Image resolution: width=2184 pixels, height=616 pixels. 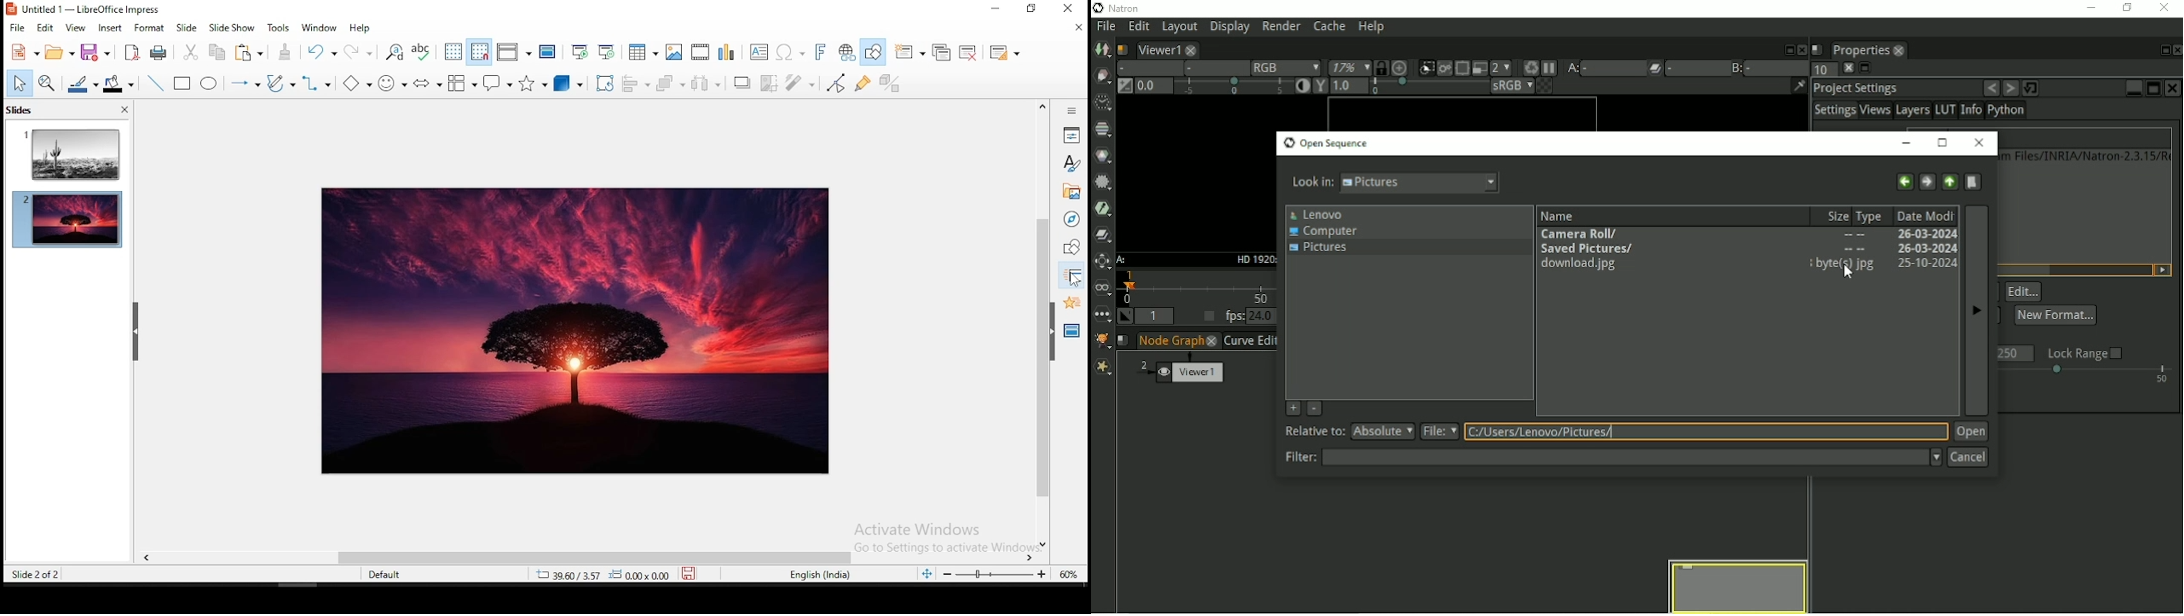 What do you see at coordinates (67, 221) in the screenshot?
I see `slide2 ` at bounding box center [67, 221].